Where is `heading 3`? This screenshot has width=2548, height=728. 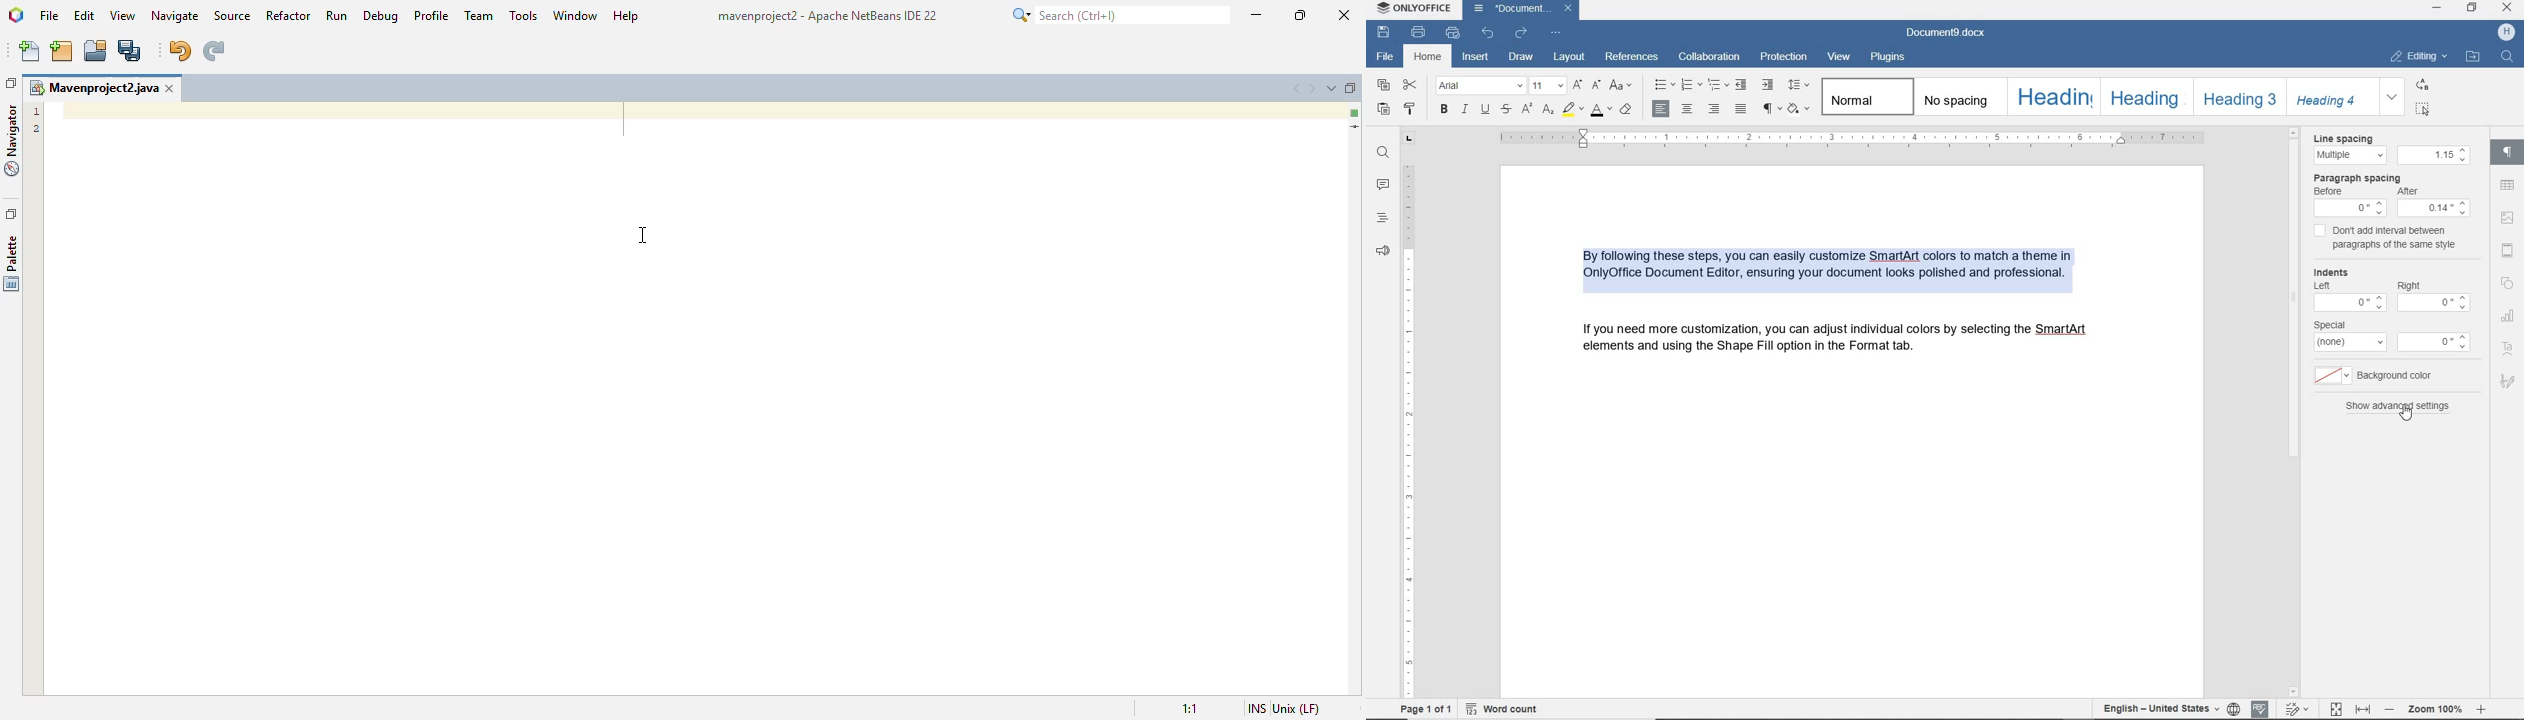
heading 3 is located at coordinates (2238, 96).